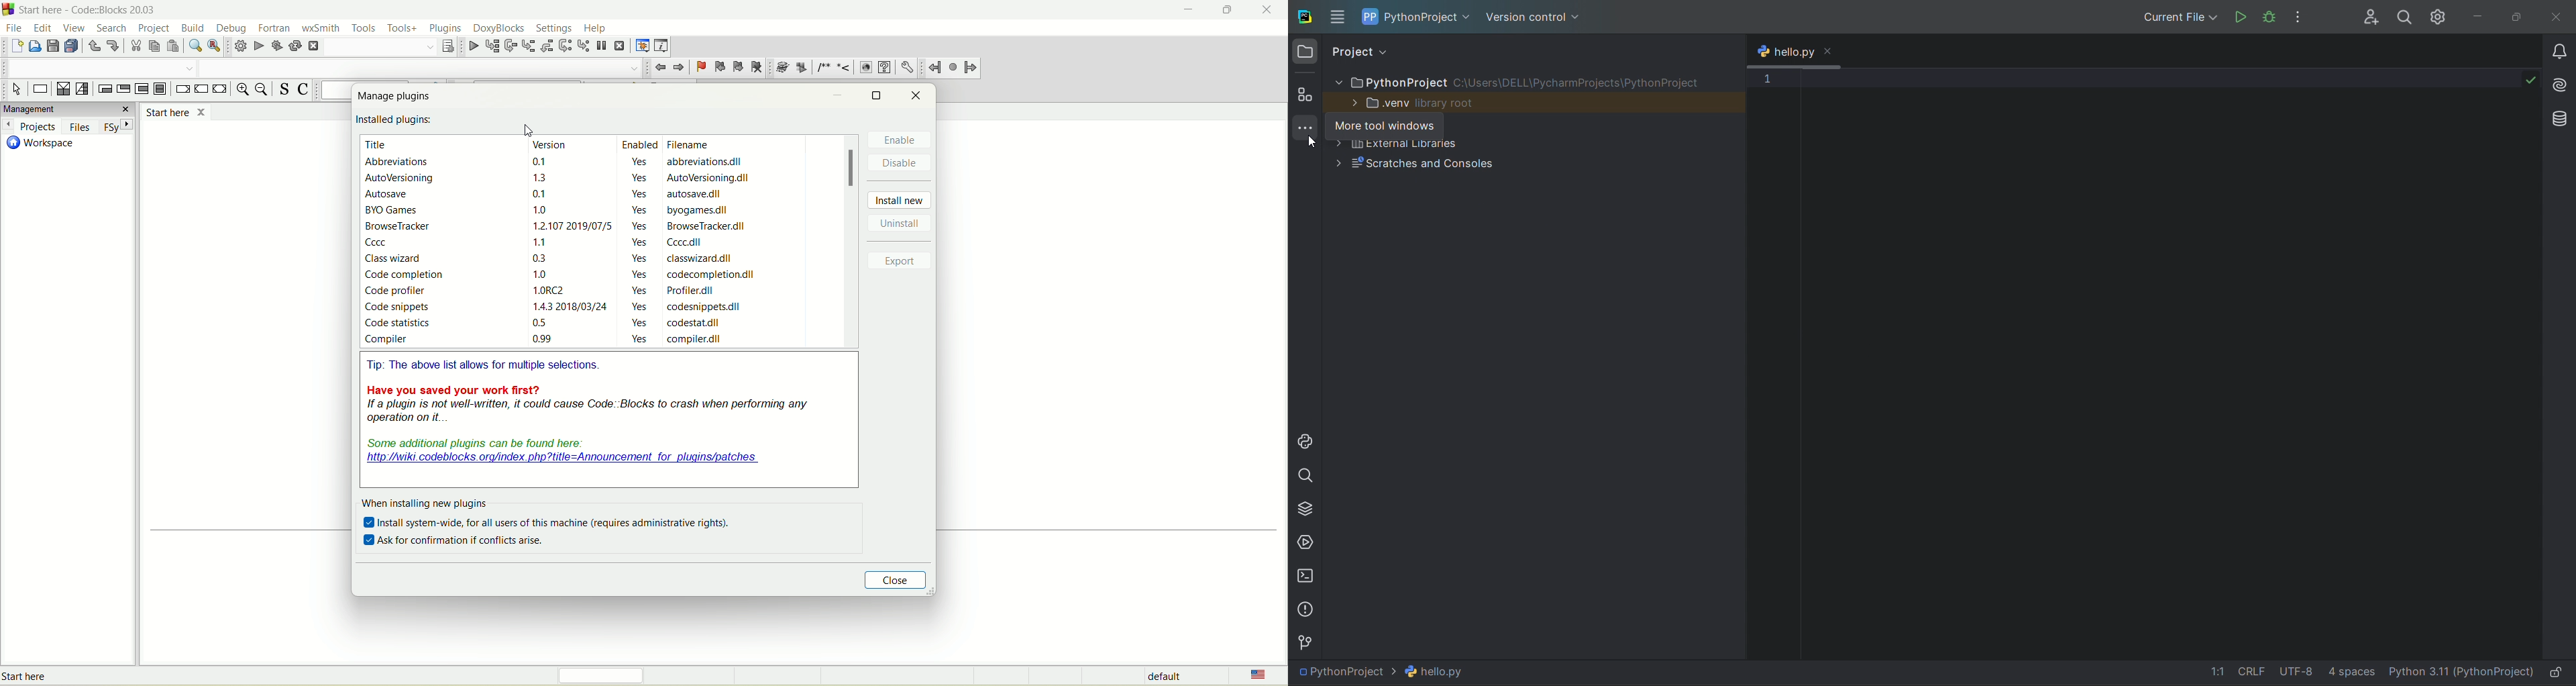 Image resolution: width=2576 pixels, height=700 pixels. I want to click on find, so click(194, 46).